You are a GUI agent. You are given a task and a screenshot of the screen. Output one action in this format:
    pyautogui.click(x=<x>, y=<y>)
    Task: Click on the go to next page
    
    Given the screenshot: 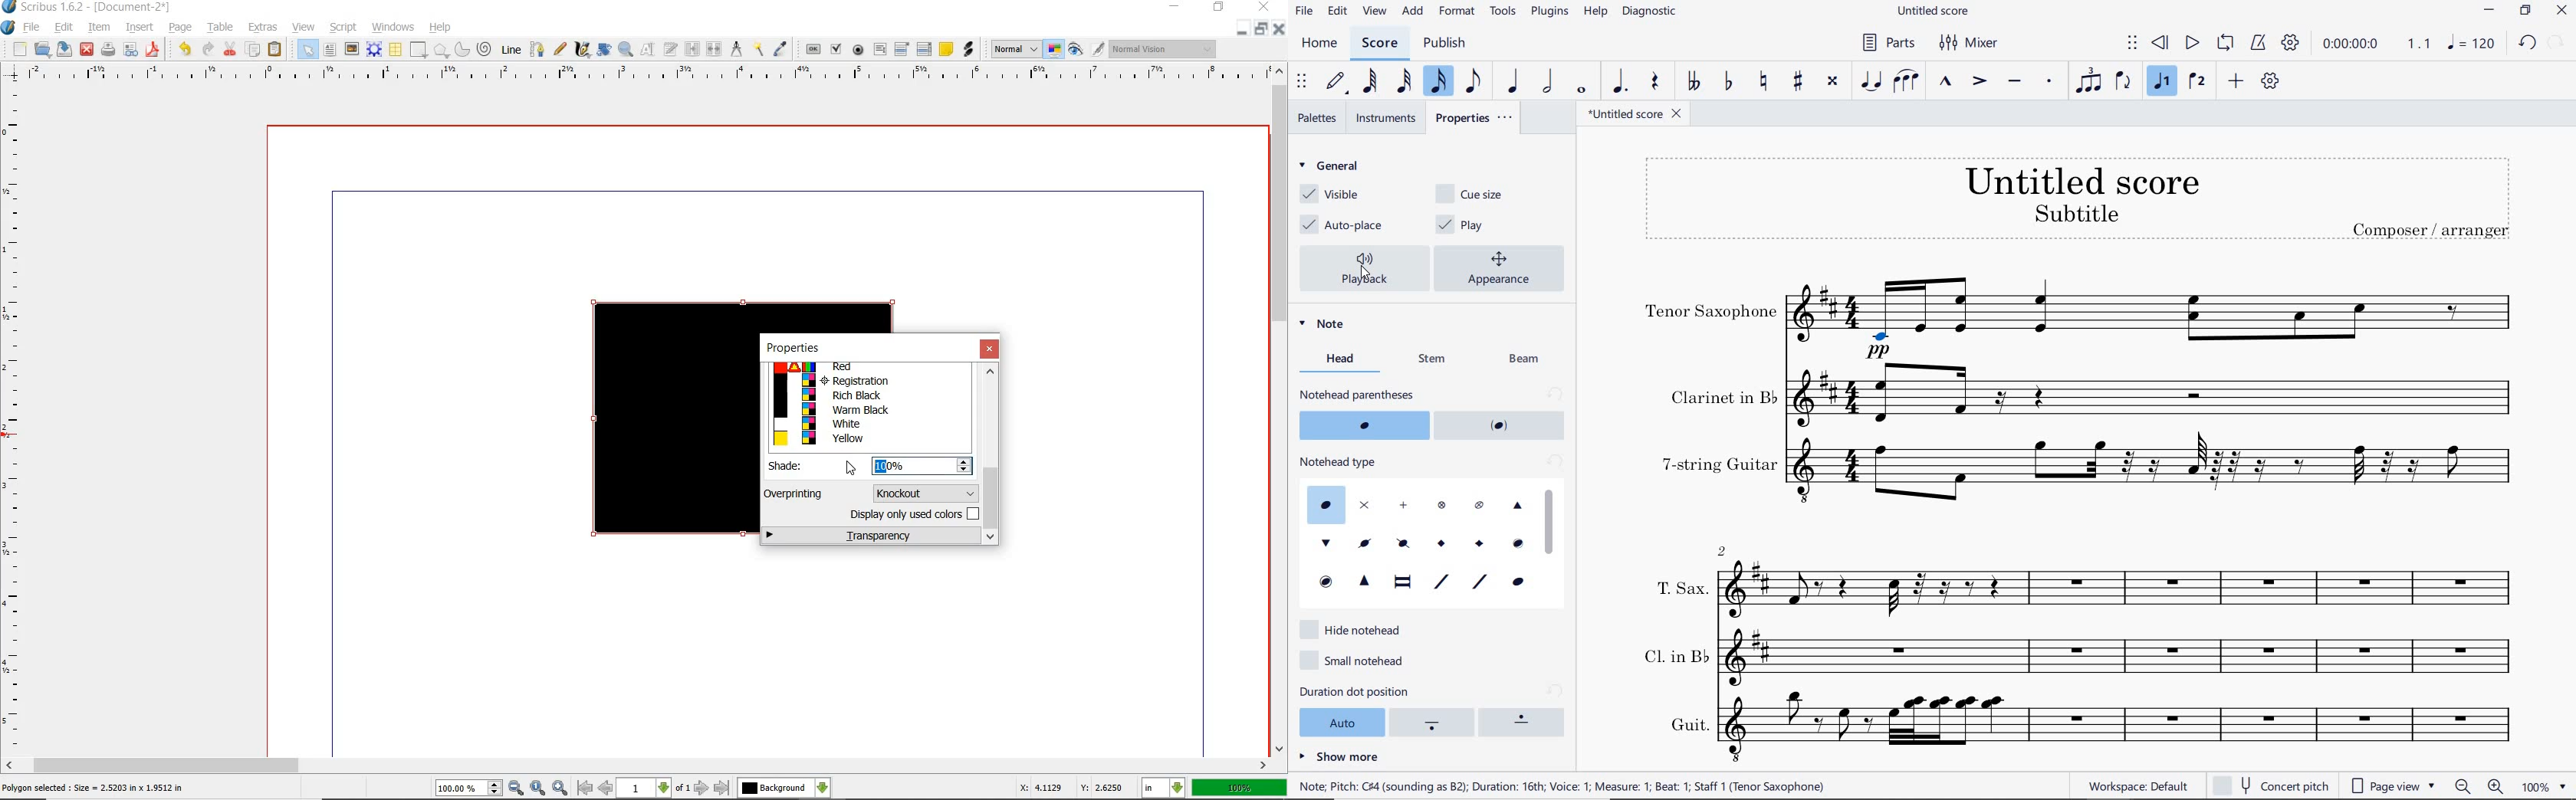 What is the action you would take?
    pyautogui.click(x=702, y=789)
    